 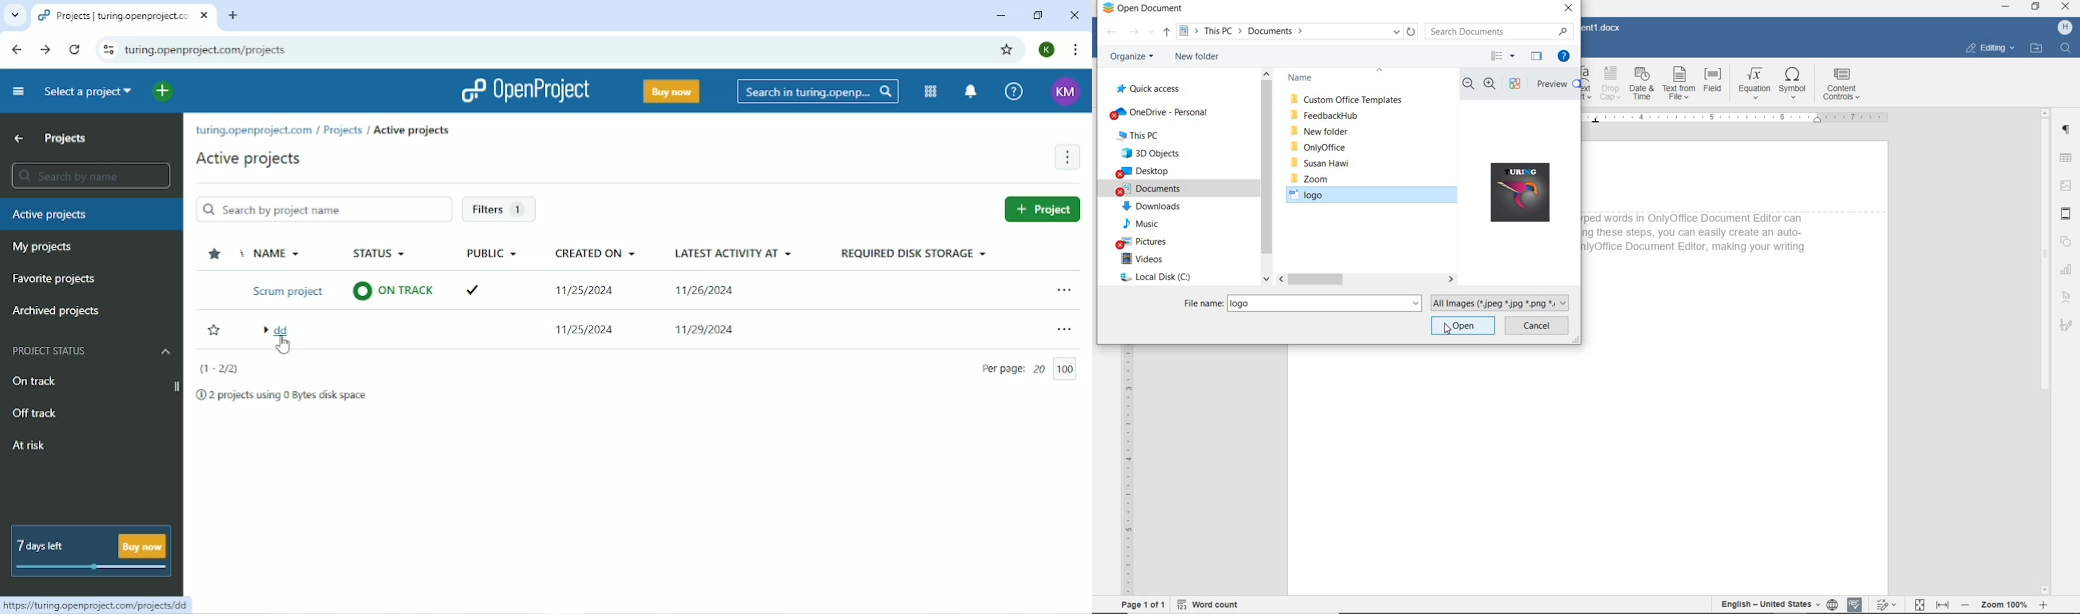 What do you see at coordinates (1537, 326) in the screenshot?
I see `CANCEL` at bounding box center [1537, 326].